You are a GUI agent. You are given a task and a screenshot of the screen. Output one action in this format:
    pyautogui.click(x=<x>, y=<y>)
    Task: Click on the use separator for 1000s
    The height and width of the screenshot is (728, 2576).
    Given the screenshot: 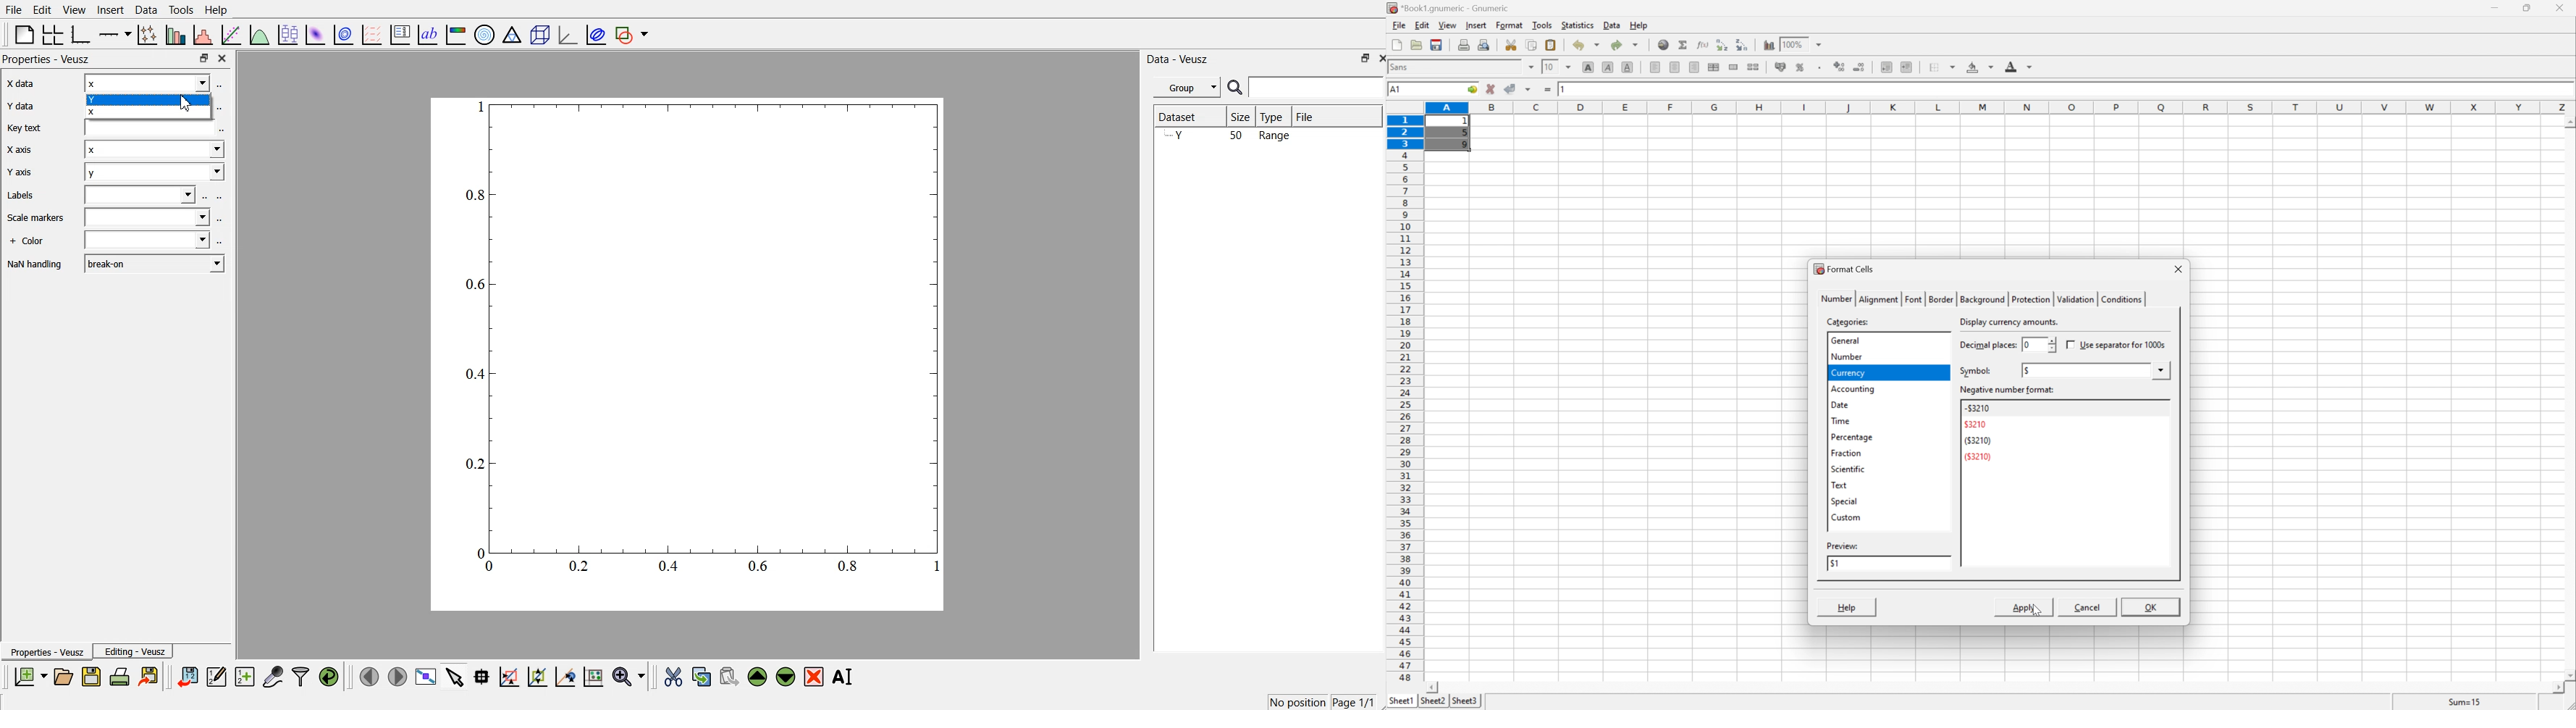 What is the action you would take?
    pyautogui.click(x=2117, y=344)
    